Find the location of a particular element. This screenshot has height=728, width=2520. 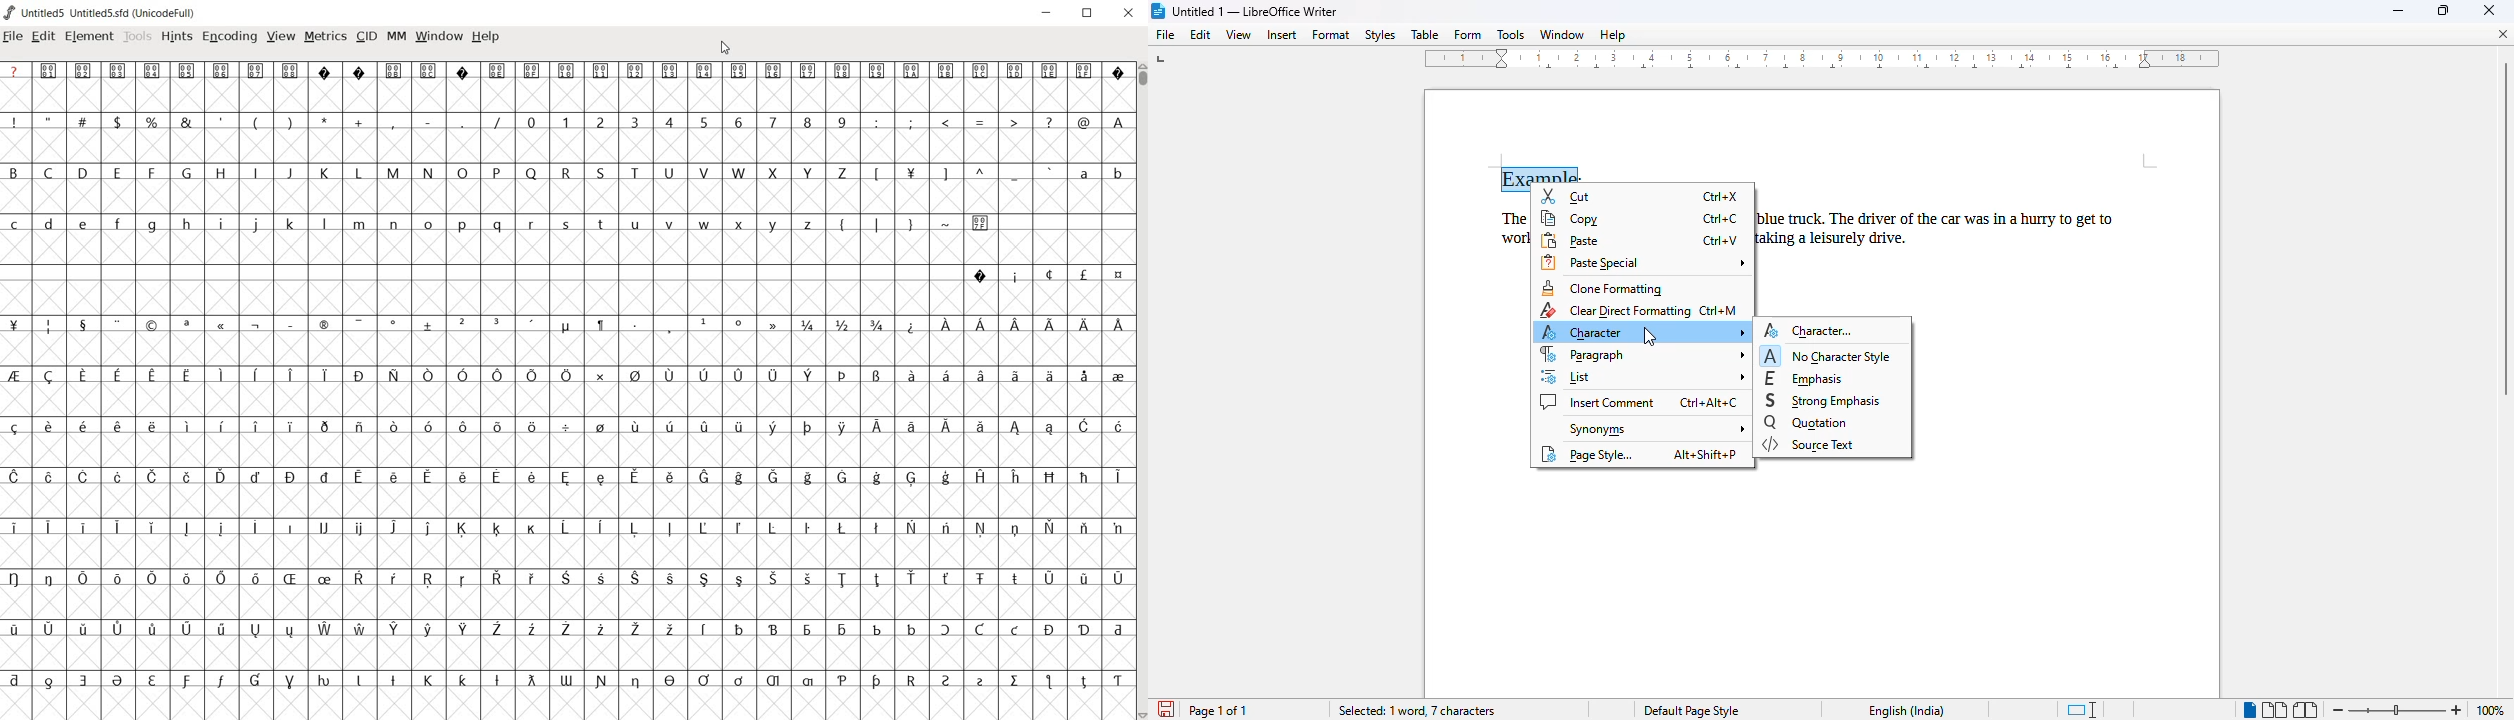

Symbol is located at coordinates (705, 630).